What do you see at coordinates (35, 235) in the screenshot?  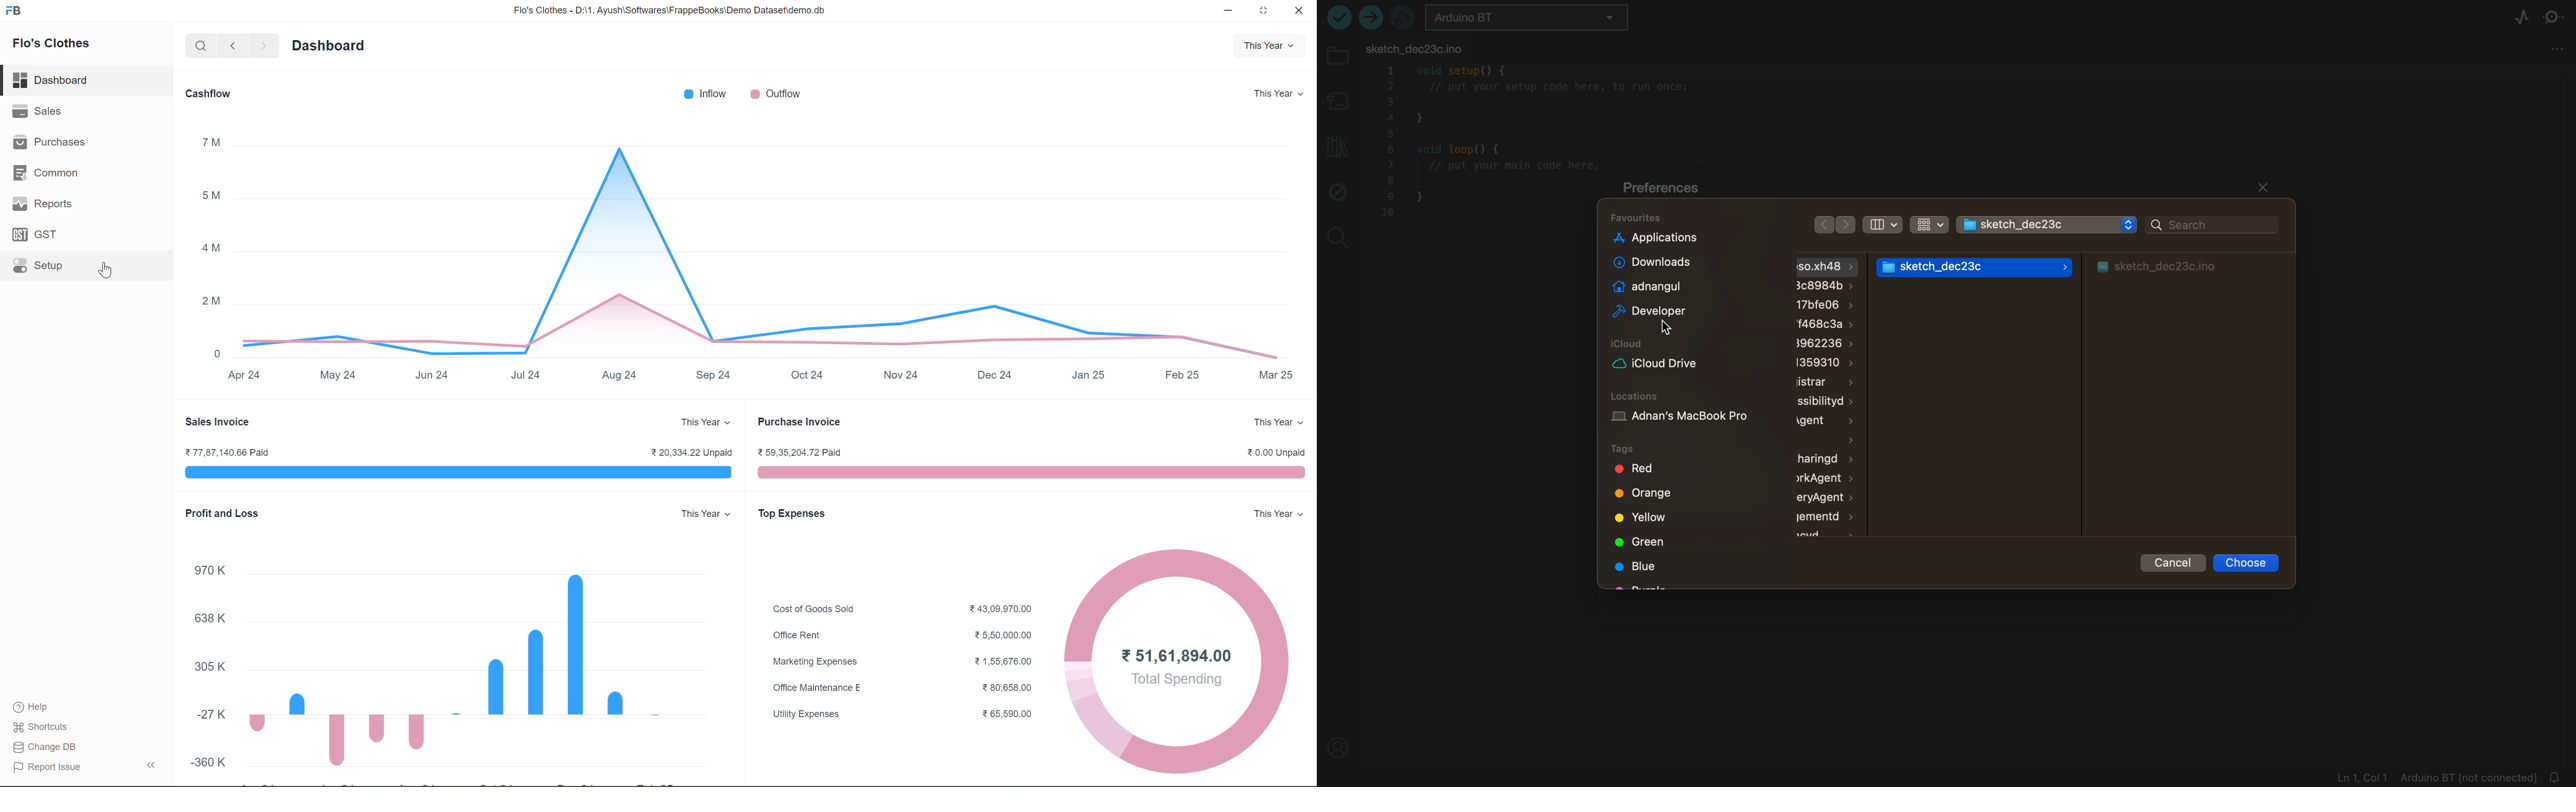 I see `GST` at bounding box center [35, 235].